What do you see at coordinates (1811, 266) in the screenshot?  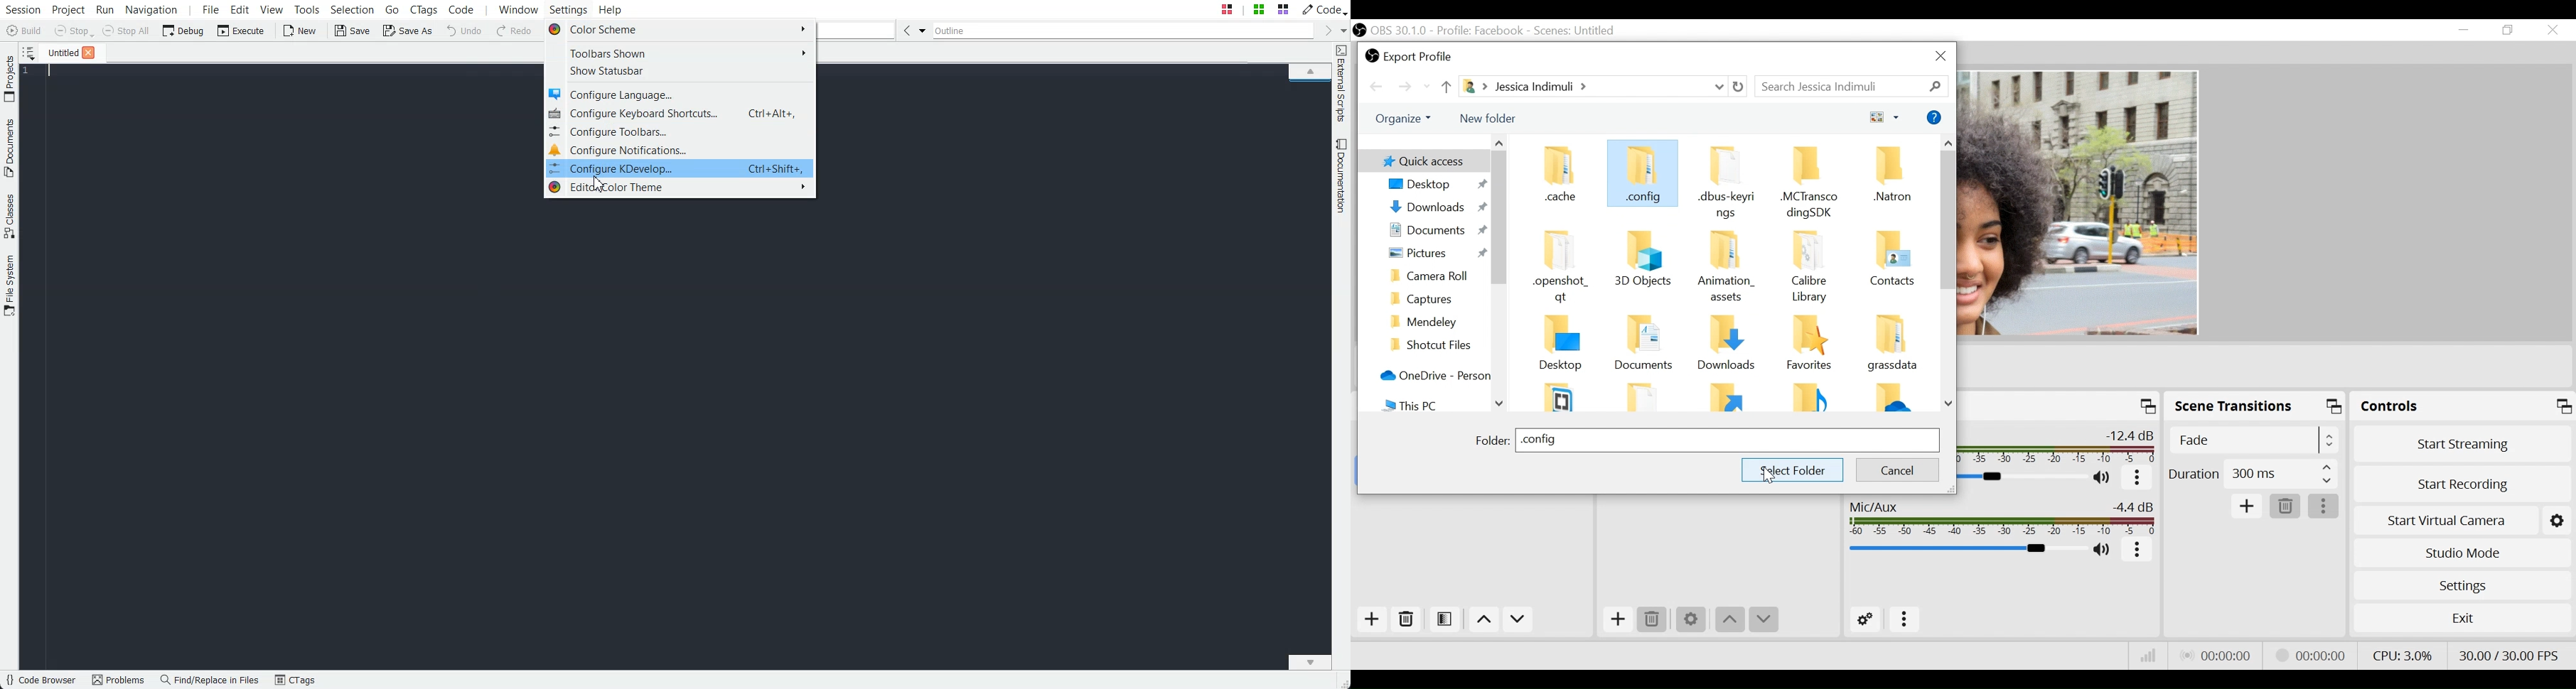 I see `Folder` at bounding box center [1811, 266].